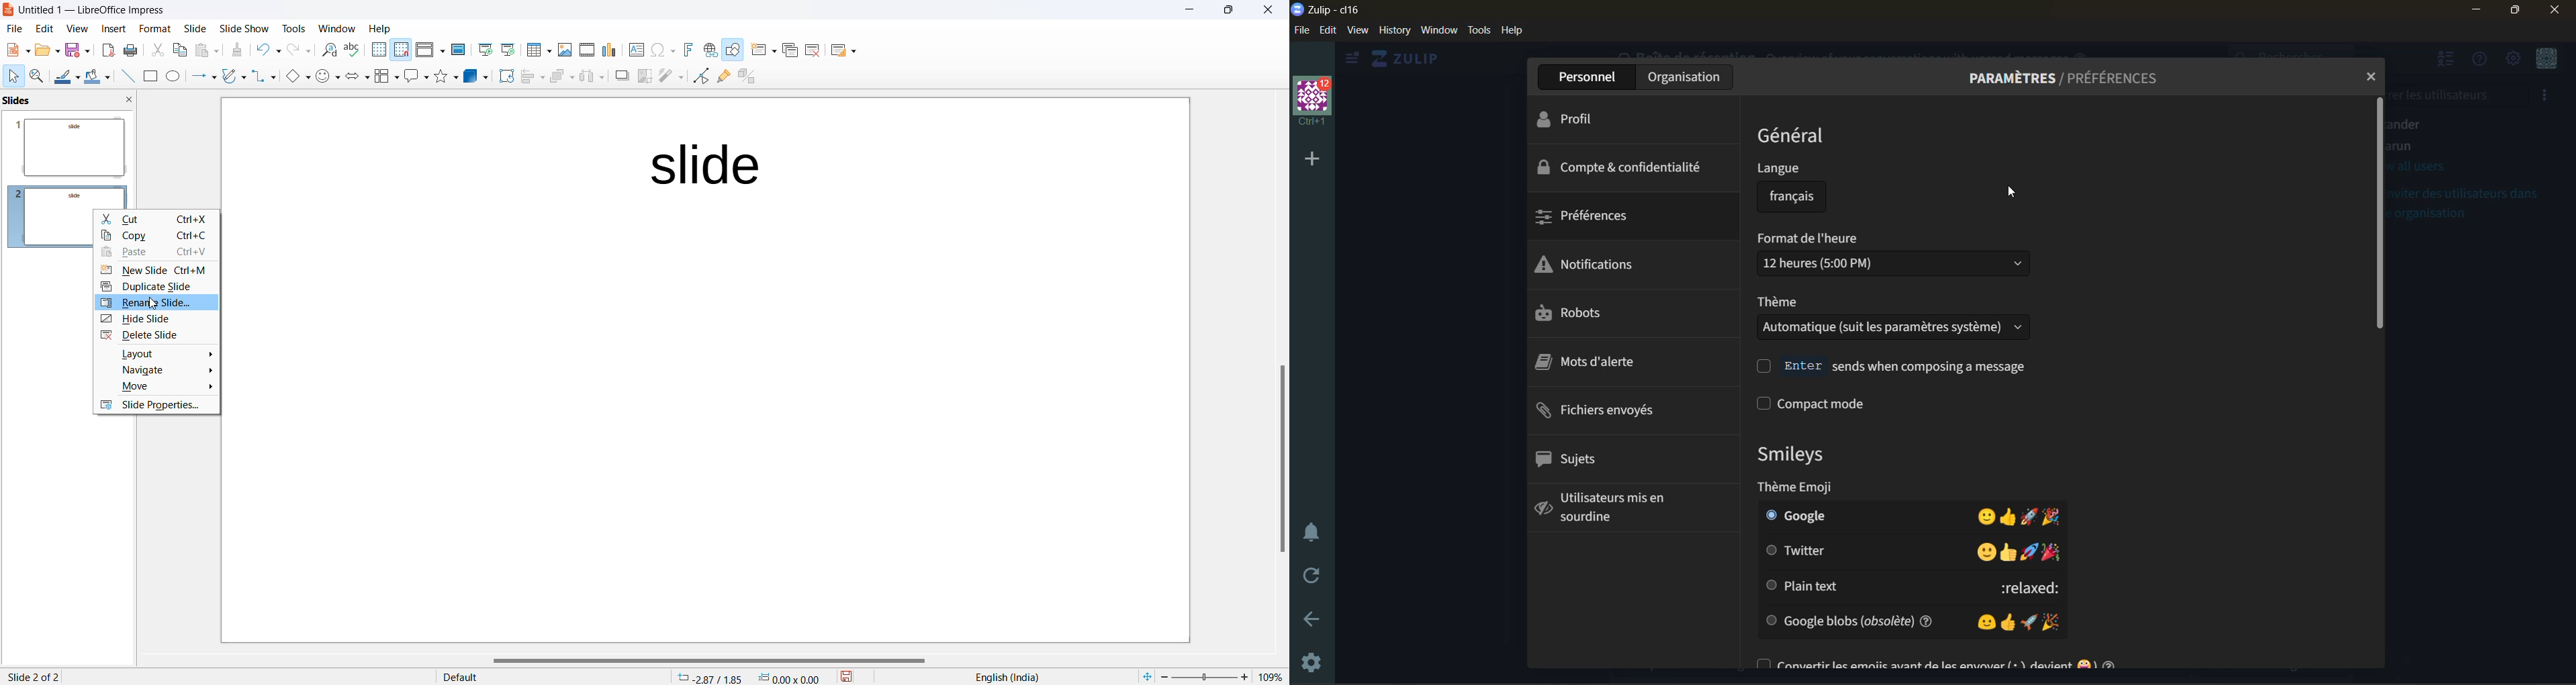 This screenshot has width=2576, height=700. I want to click on move, so click(156, 388).